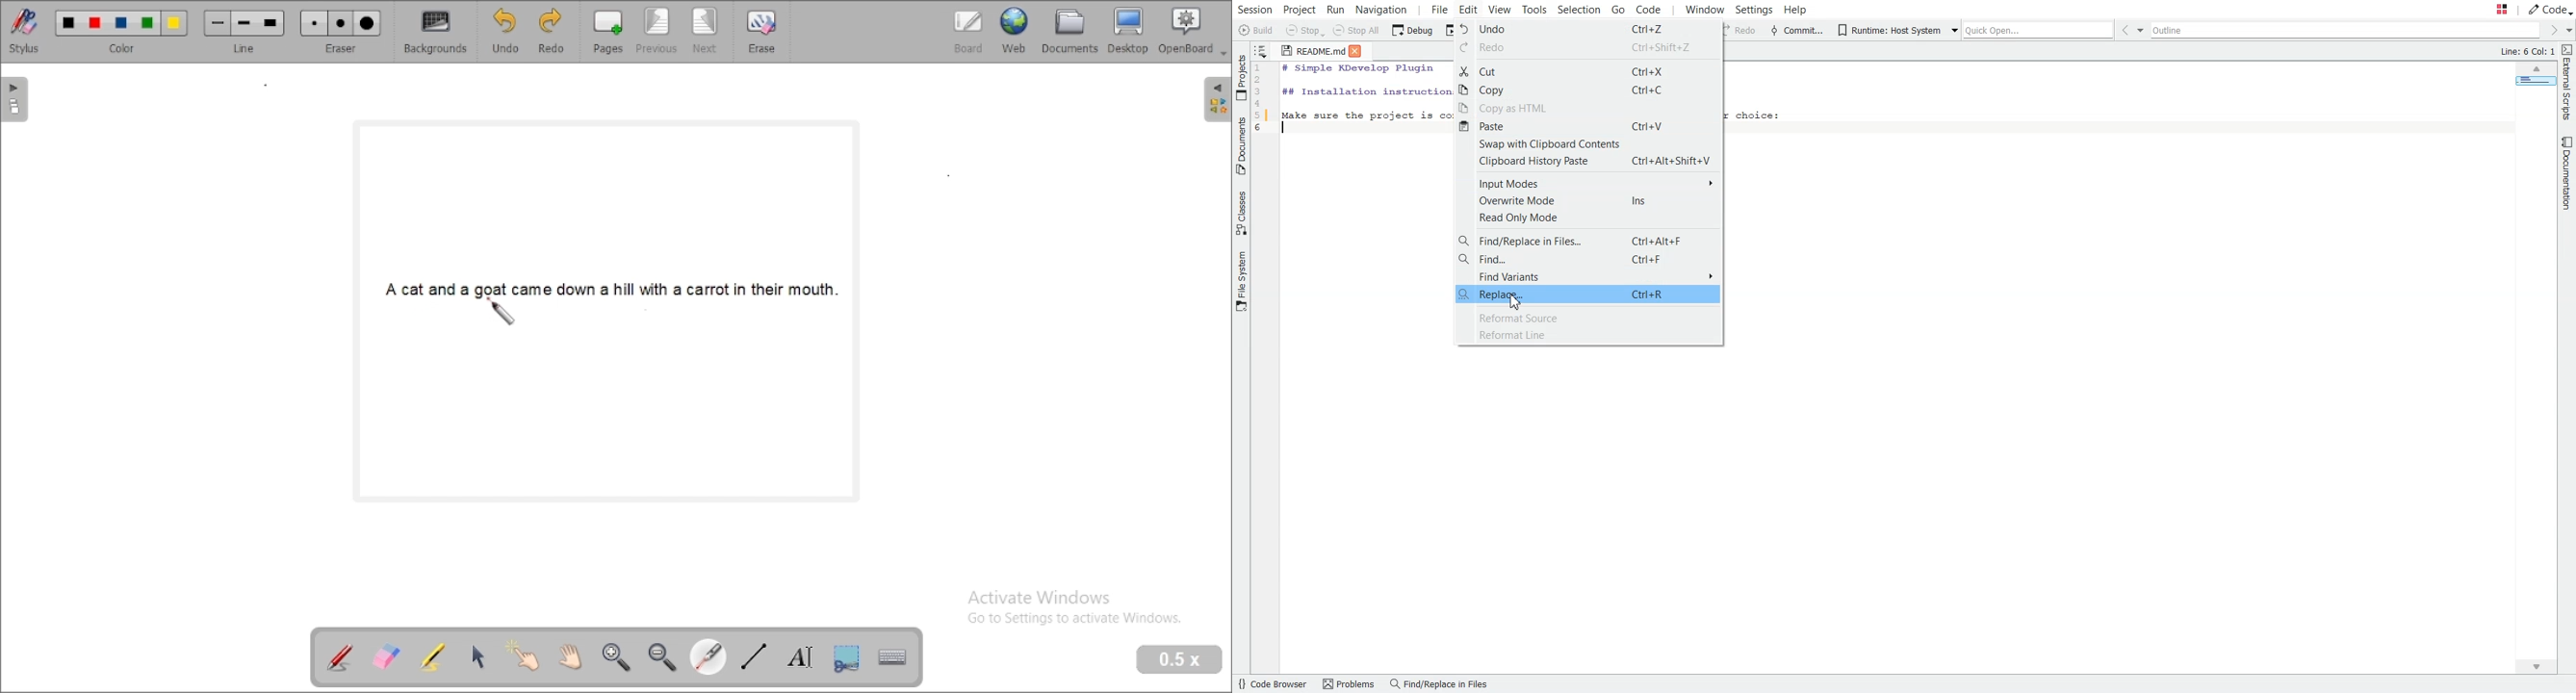 The width and height of the screenshot is (2576, 700). What do you see at coordinates (1589, 143) in the screenshot?
I see `Swap with Clipboard Contents` at bounding box center [1589, 143].